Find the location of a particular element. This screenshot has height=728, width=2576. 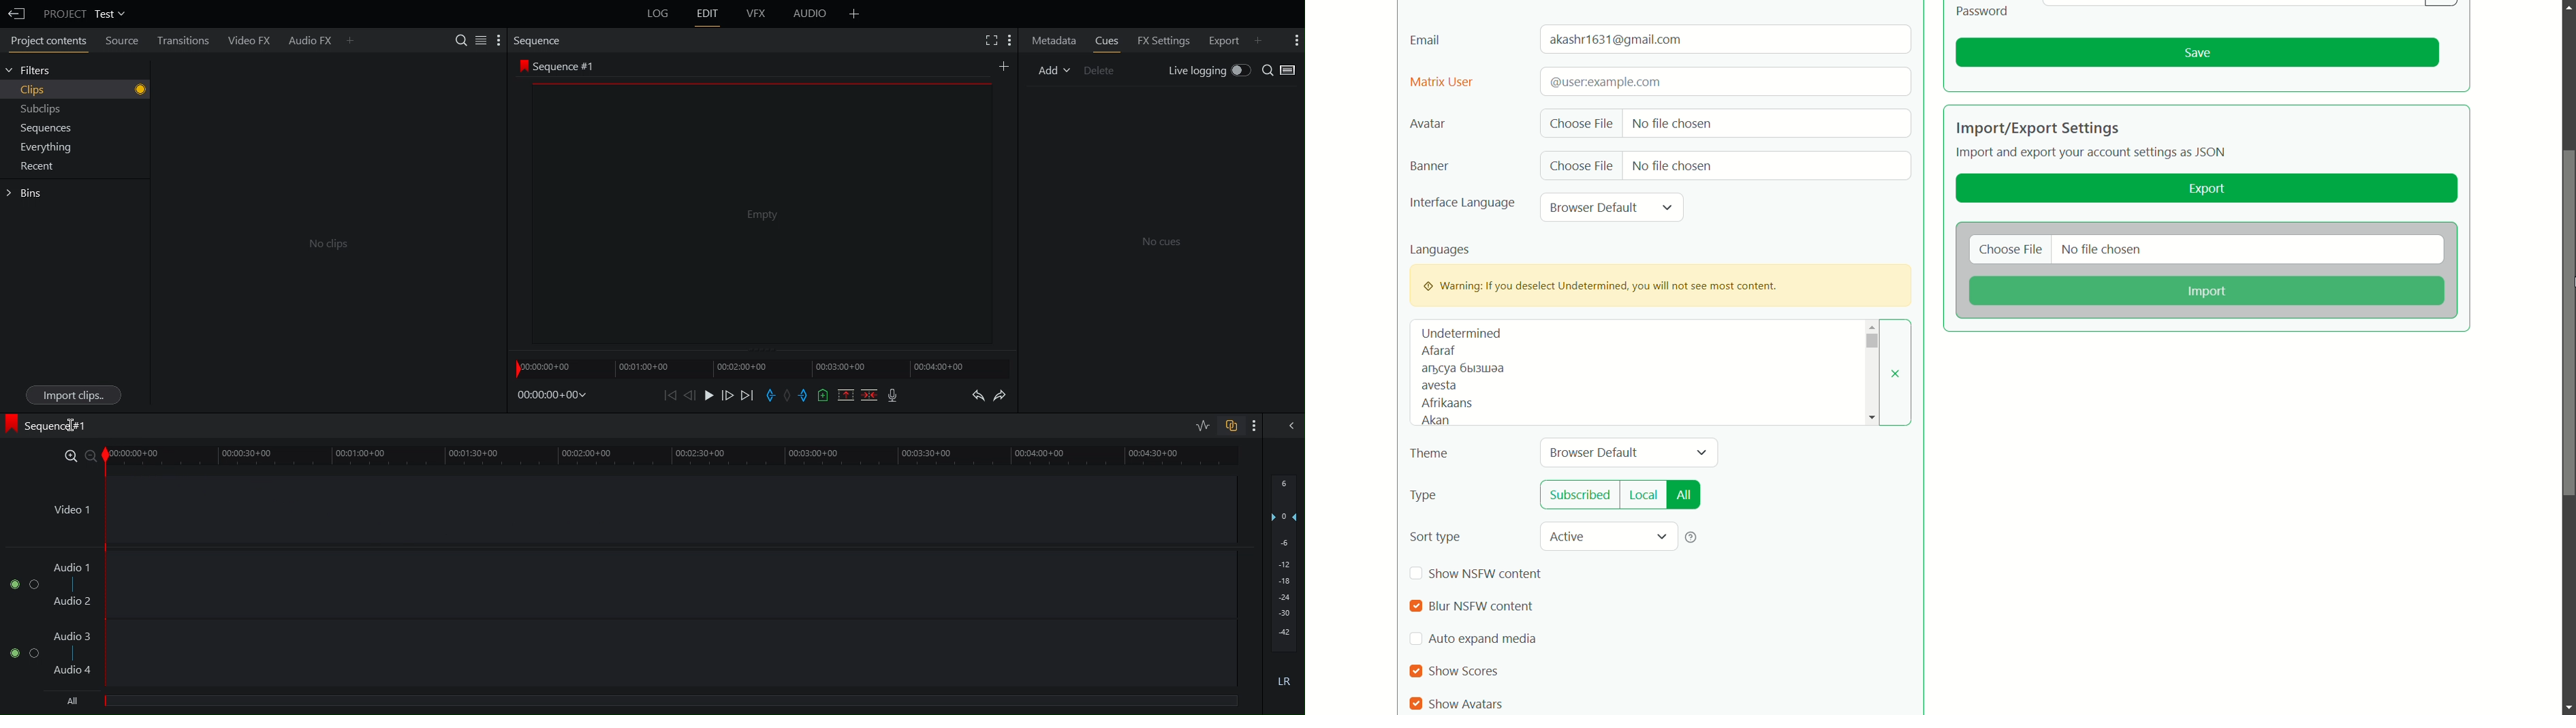

dropdown is located at coordinates (1871, 341).